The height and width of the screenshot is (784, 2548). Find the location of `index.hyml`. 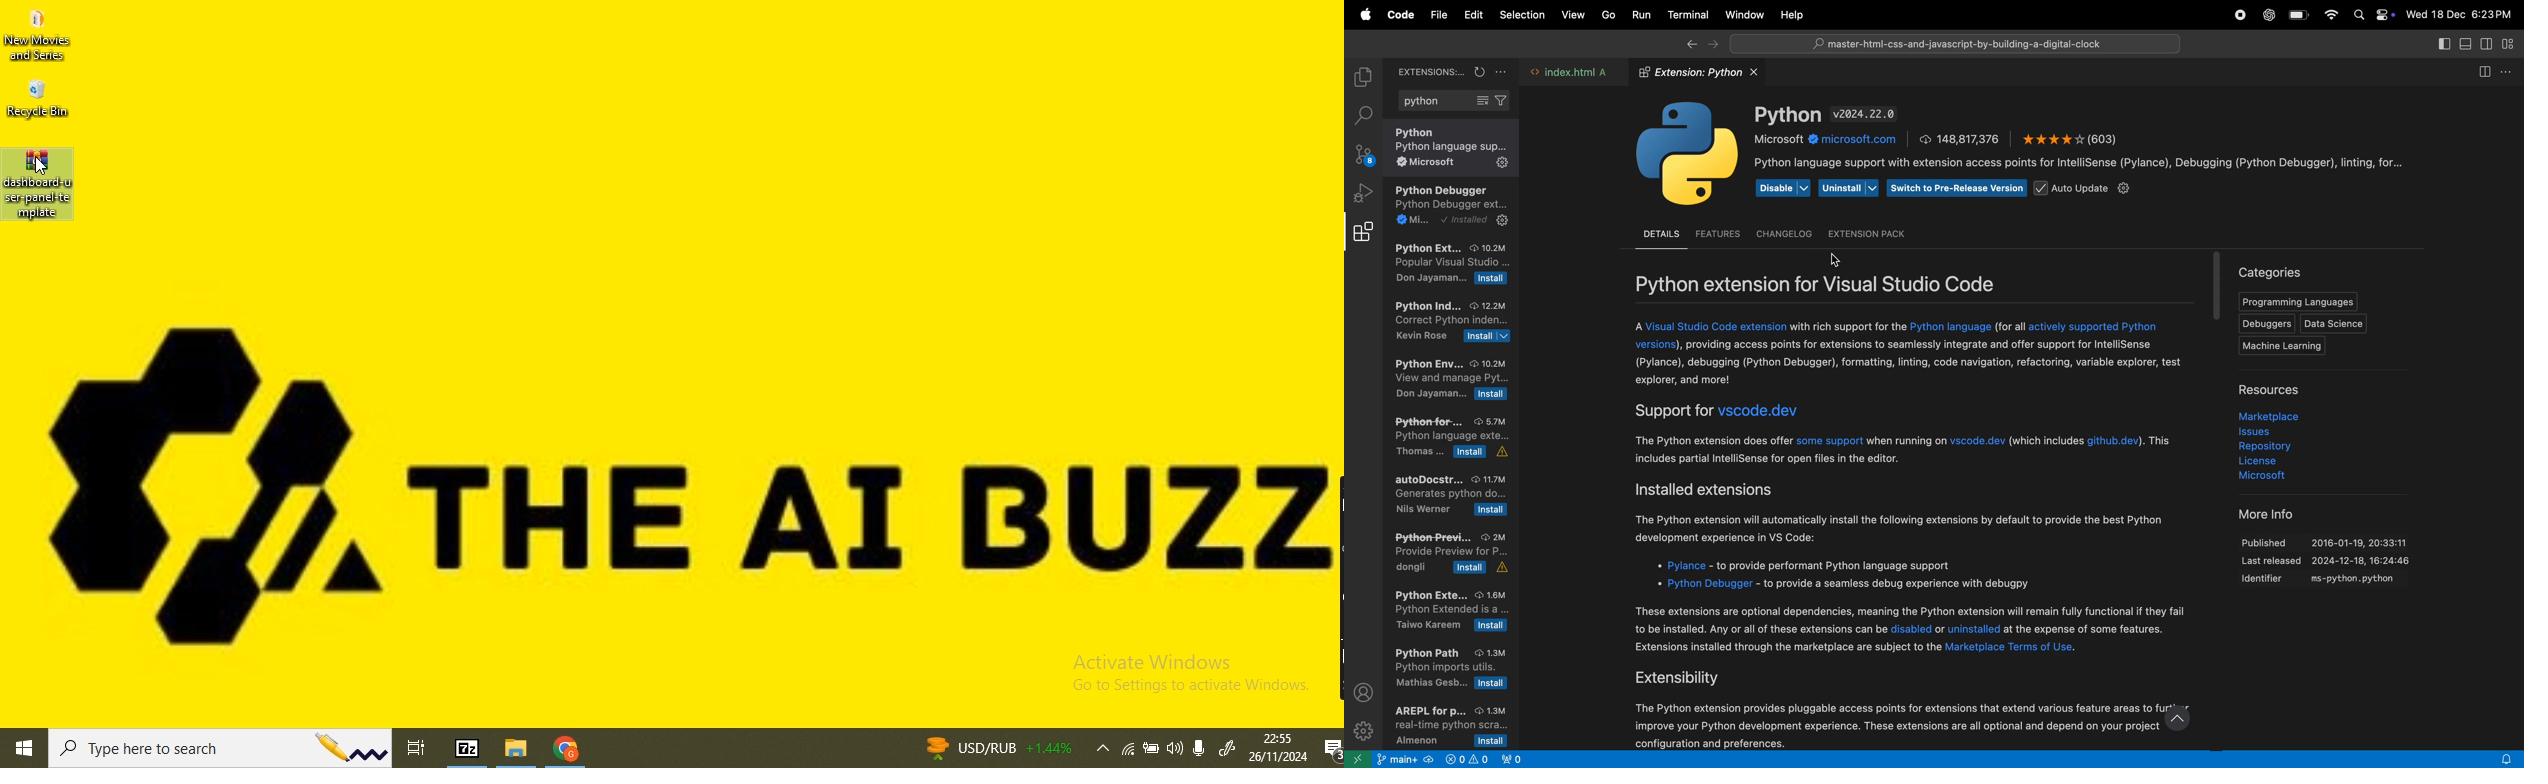

index.hyml is located at coordinates (1571, 73).